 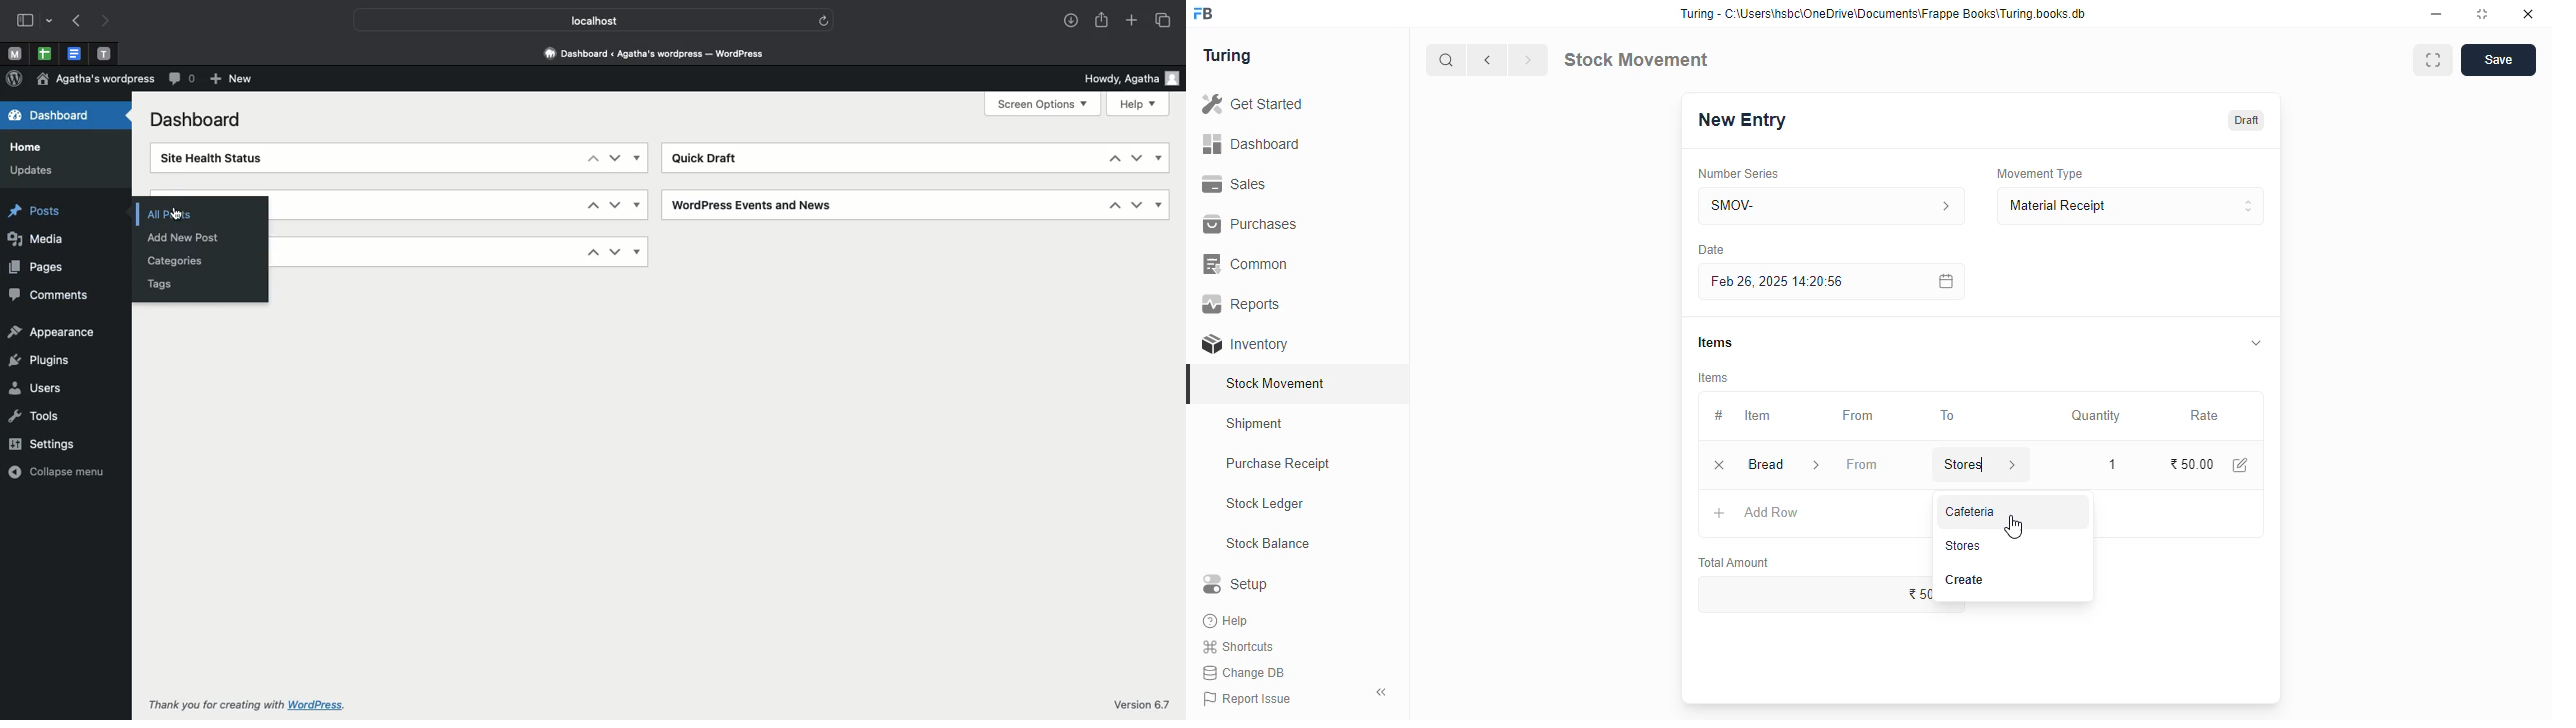 What do you see at coordinates (38, 267) in the screenshot?
I see `Pages` at bounding box center [38, 267].